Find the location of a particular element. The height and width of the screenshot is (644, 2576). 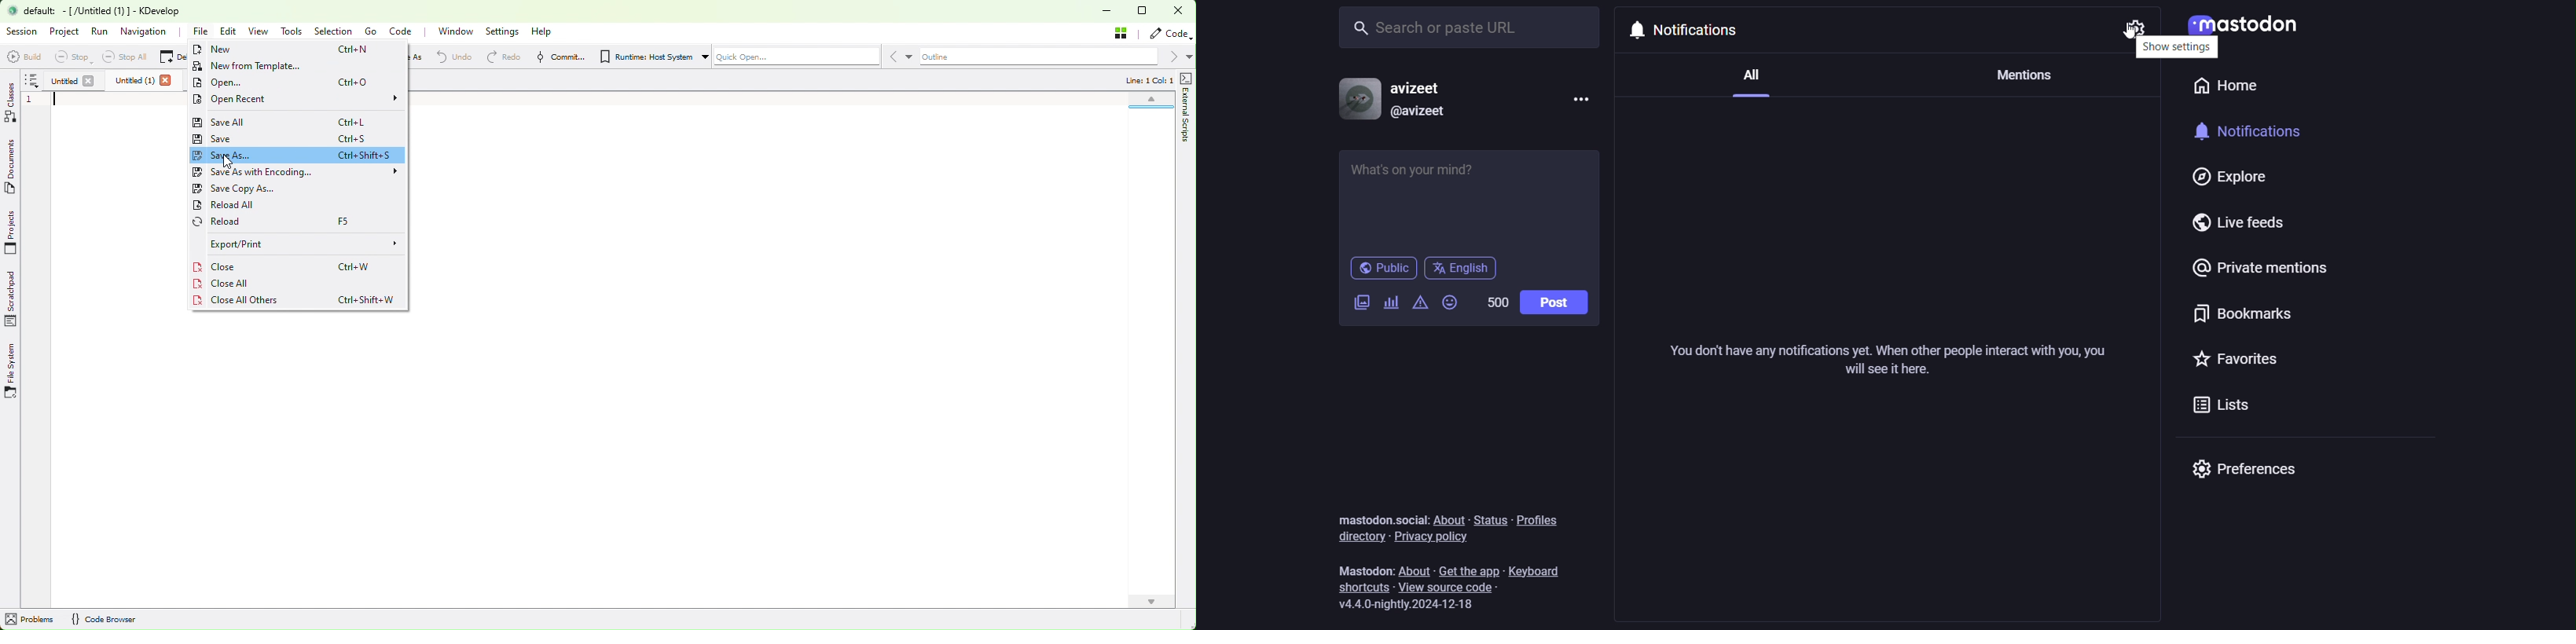

notification is located at coordinates (2261, 136).